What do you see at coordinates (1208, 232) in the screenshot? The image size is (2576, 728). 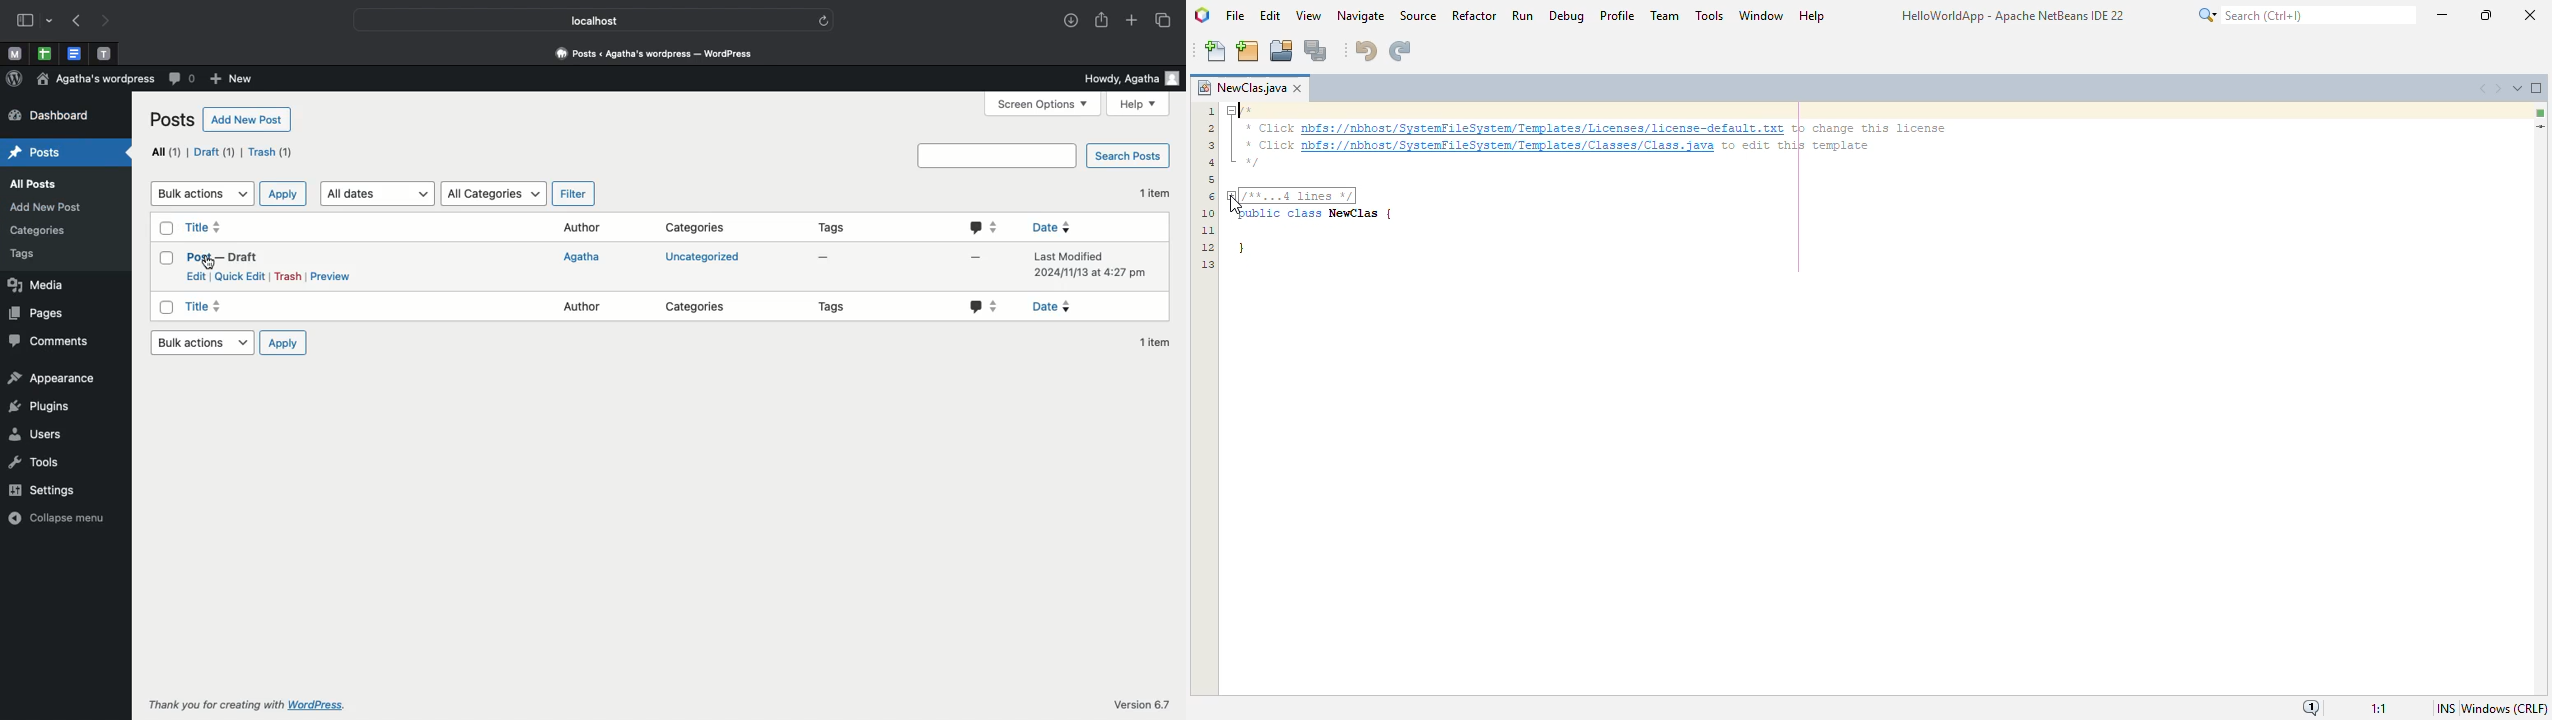 I see `4 lines collapsed` at bounding box center [1208, 232].